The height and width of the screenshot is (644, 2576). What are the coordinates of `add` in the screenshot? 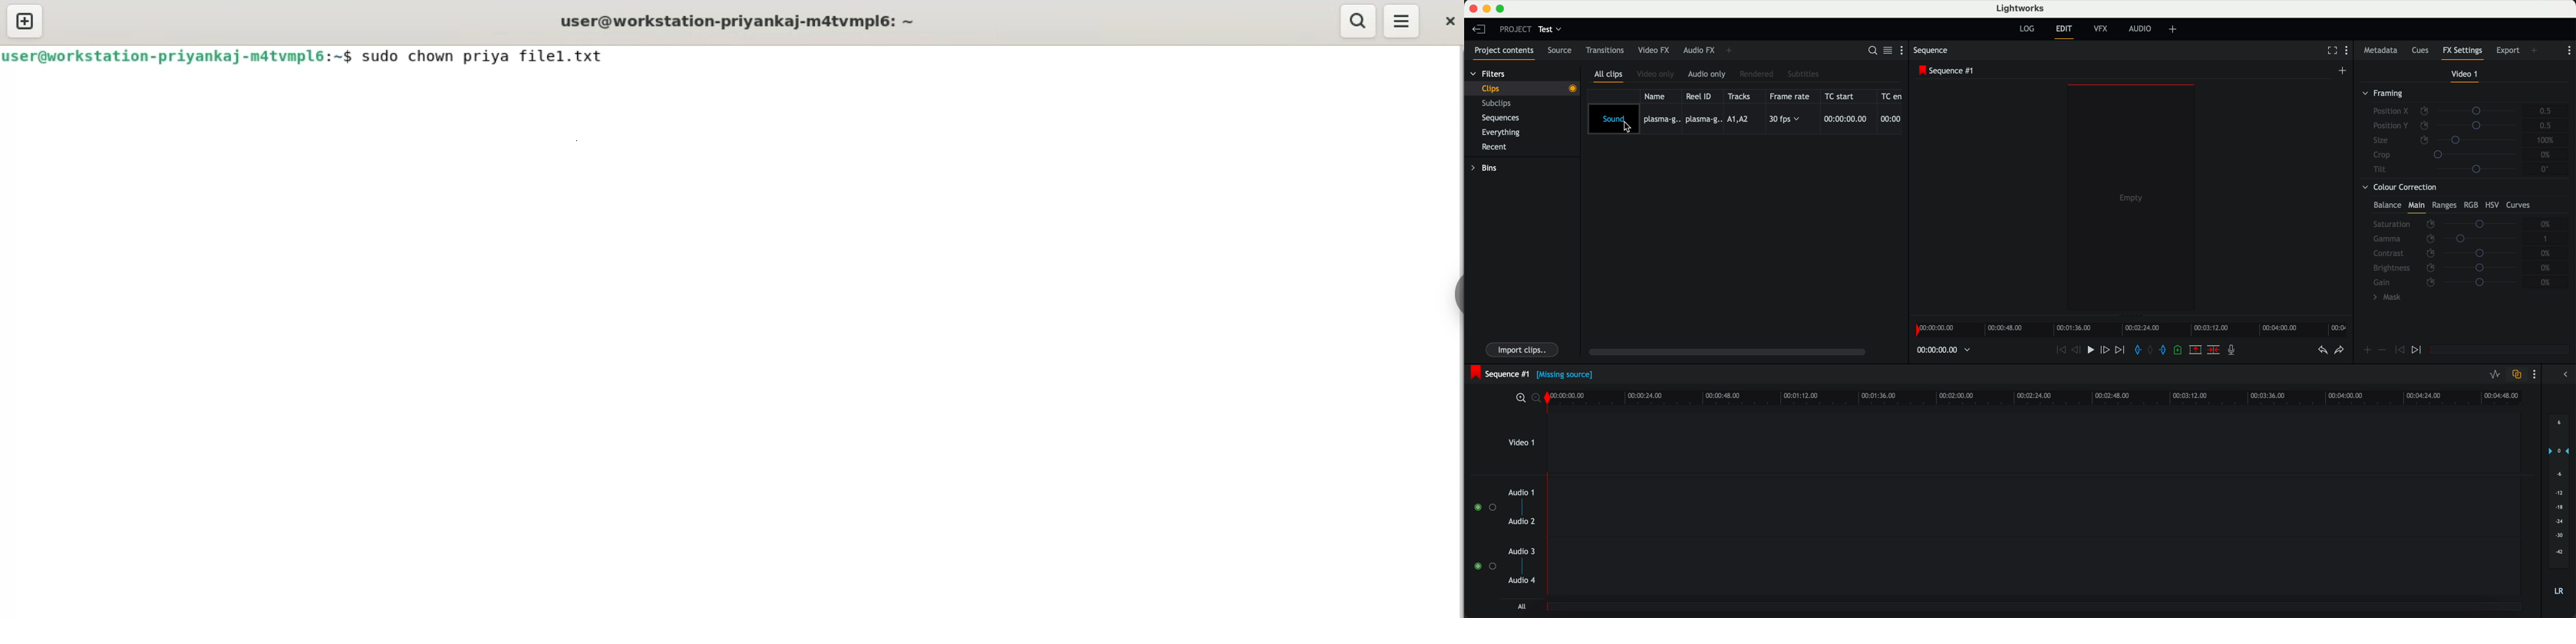 It's located at (2535, 50).